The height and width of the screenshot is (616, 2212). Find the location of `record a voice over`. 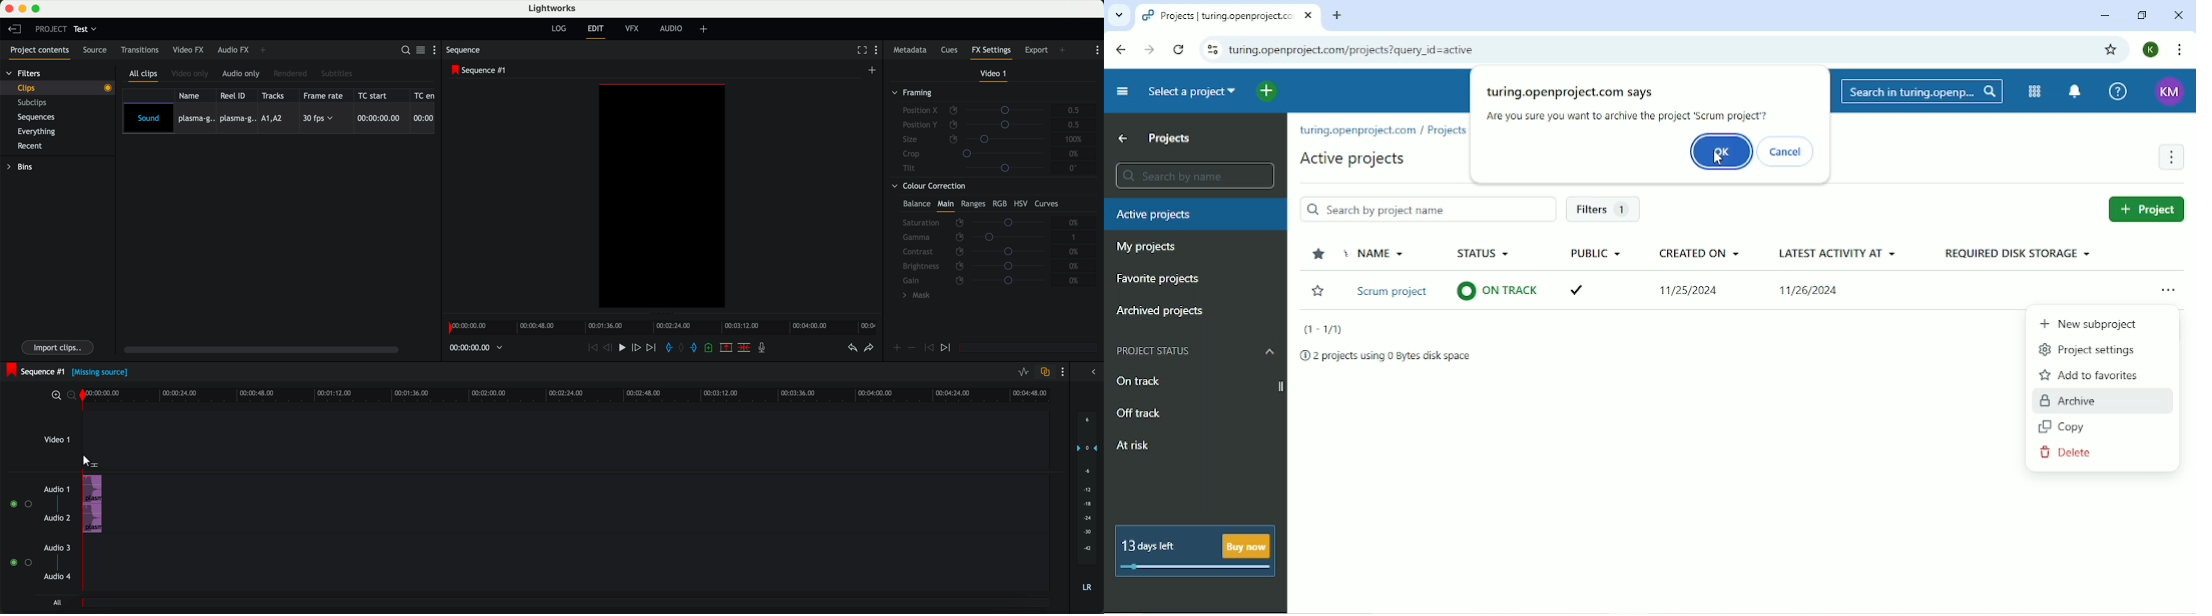

record a voice over is located at coordinates (765, 349).